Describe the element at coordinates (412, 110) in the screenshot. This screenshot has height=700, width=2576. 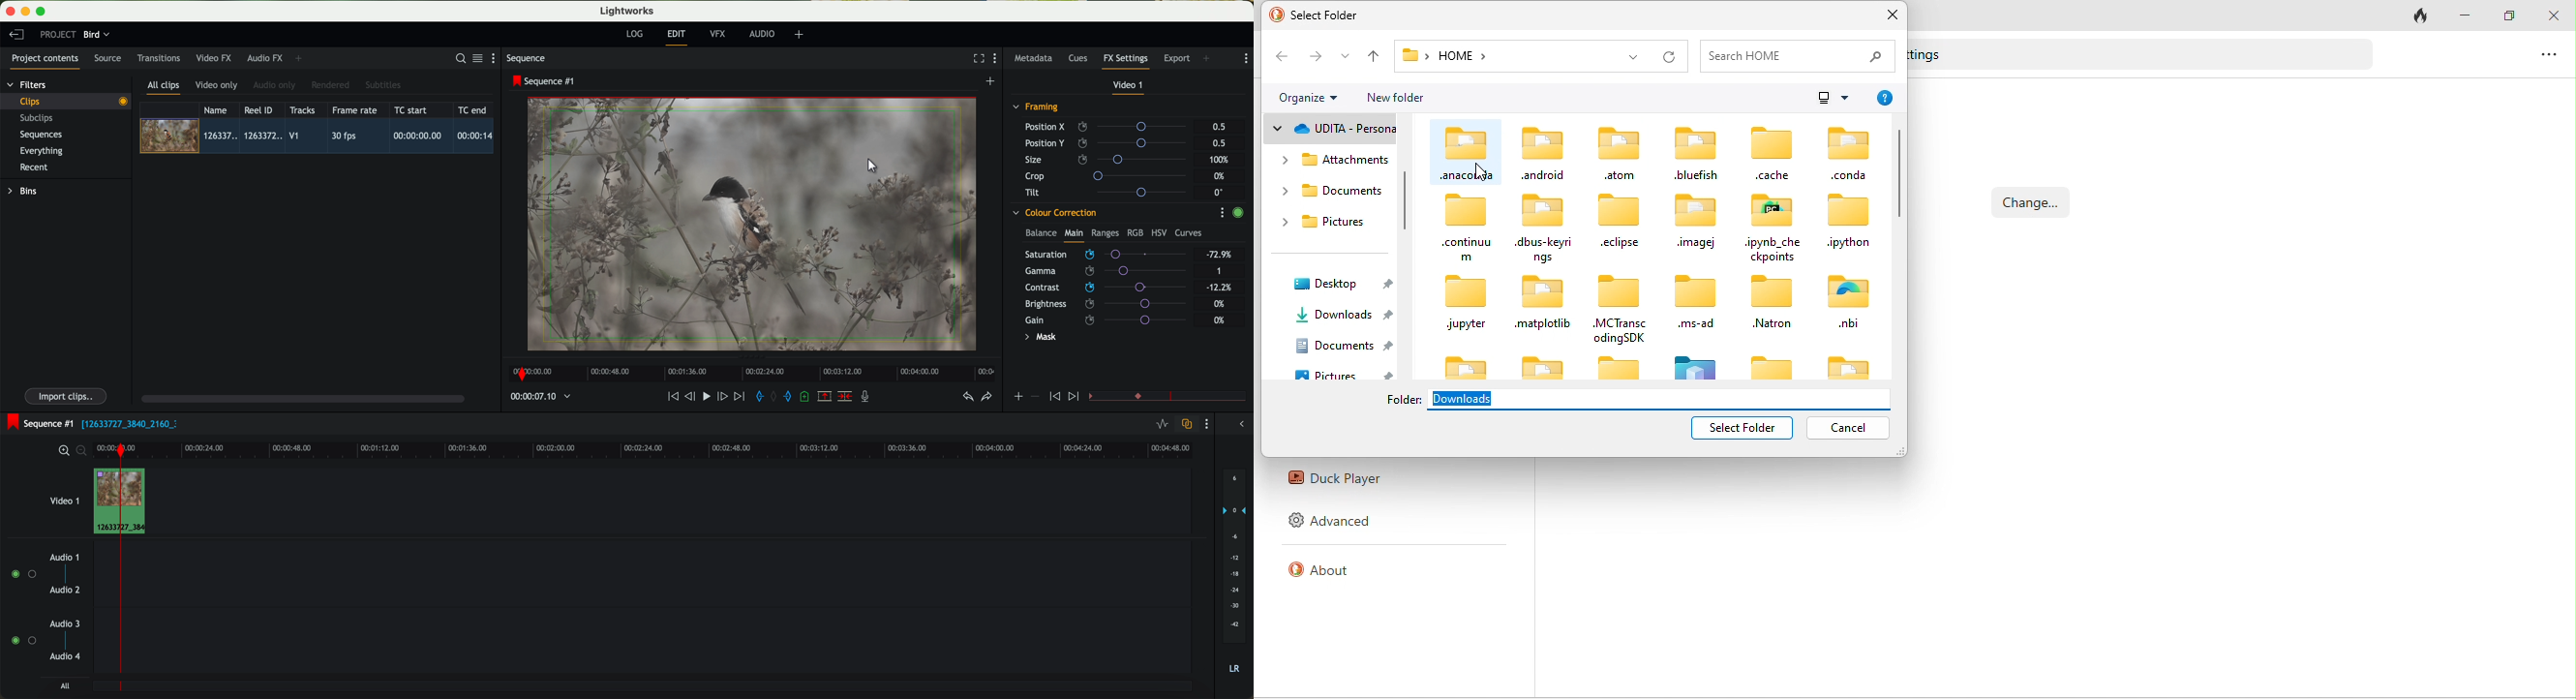
I see `TC start` at that location.